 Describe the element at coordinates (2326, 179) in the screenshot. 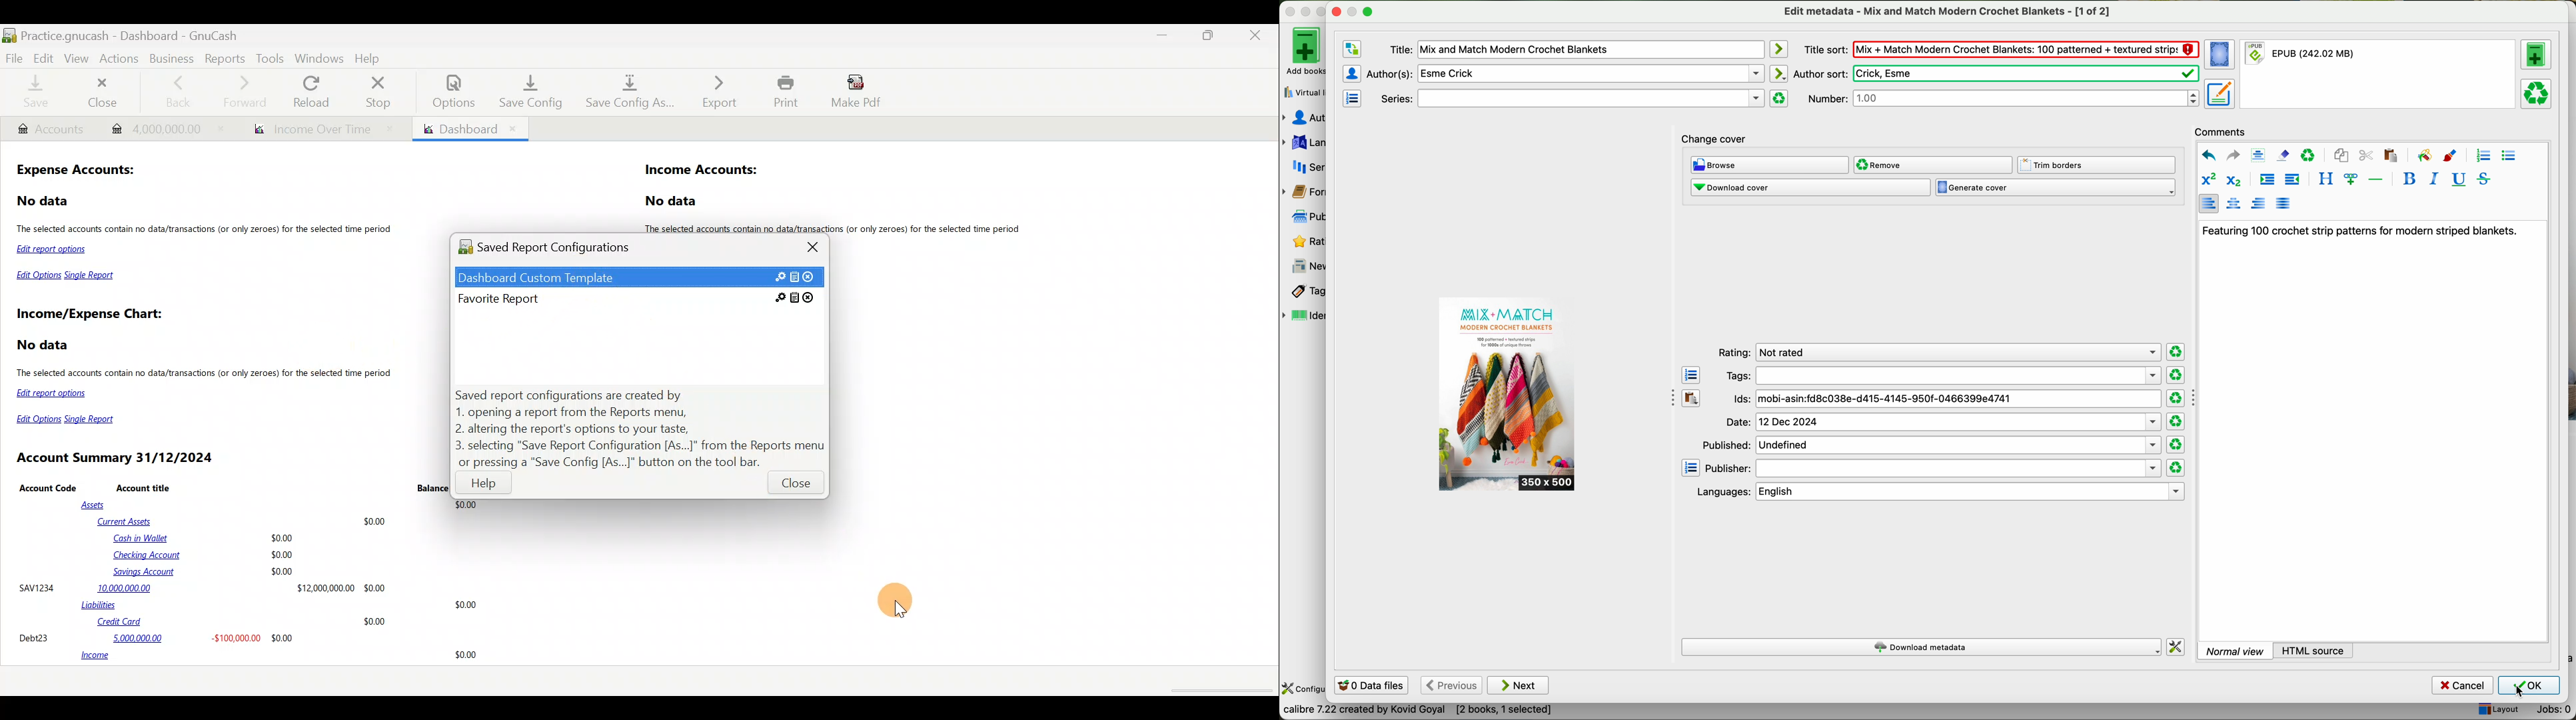

I see `style the selected text block` at that location.